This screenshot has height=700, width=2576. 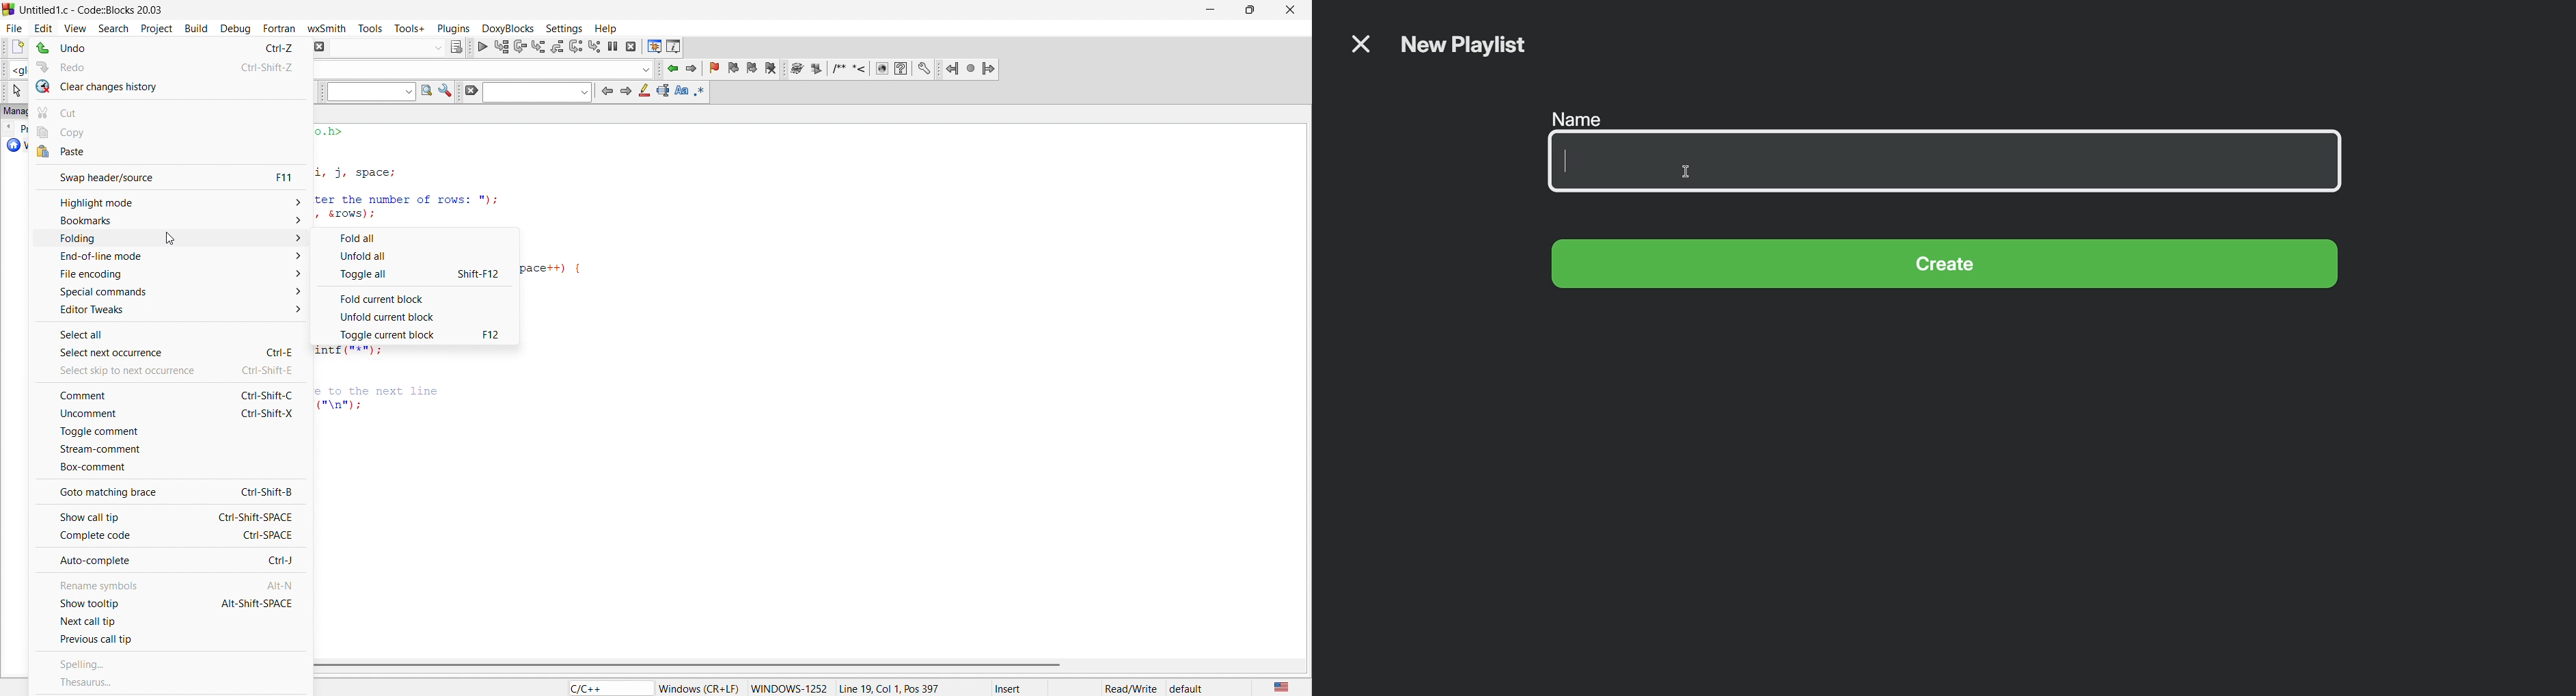 I want to click on match text, so click(x=680, y=90).